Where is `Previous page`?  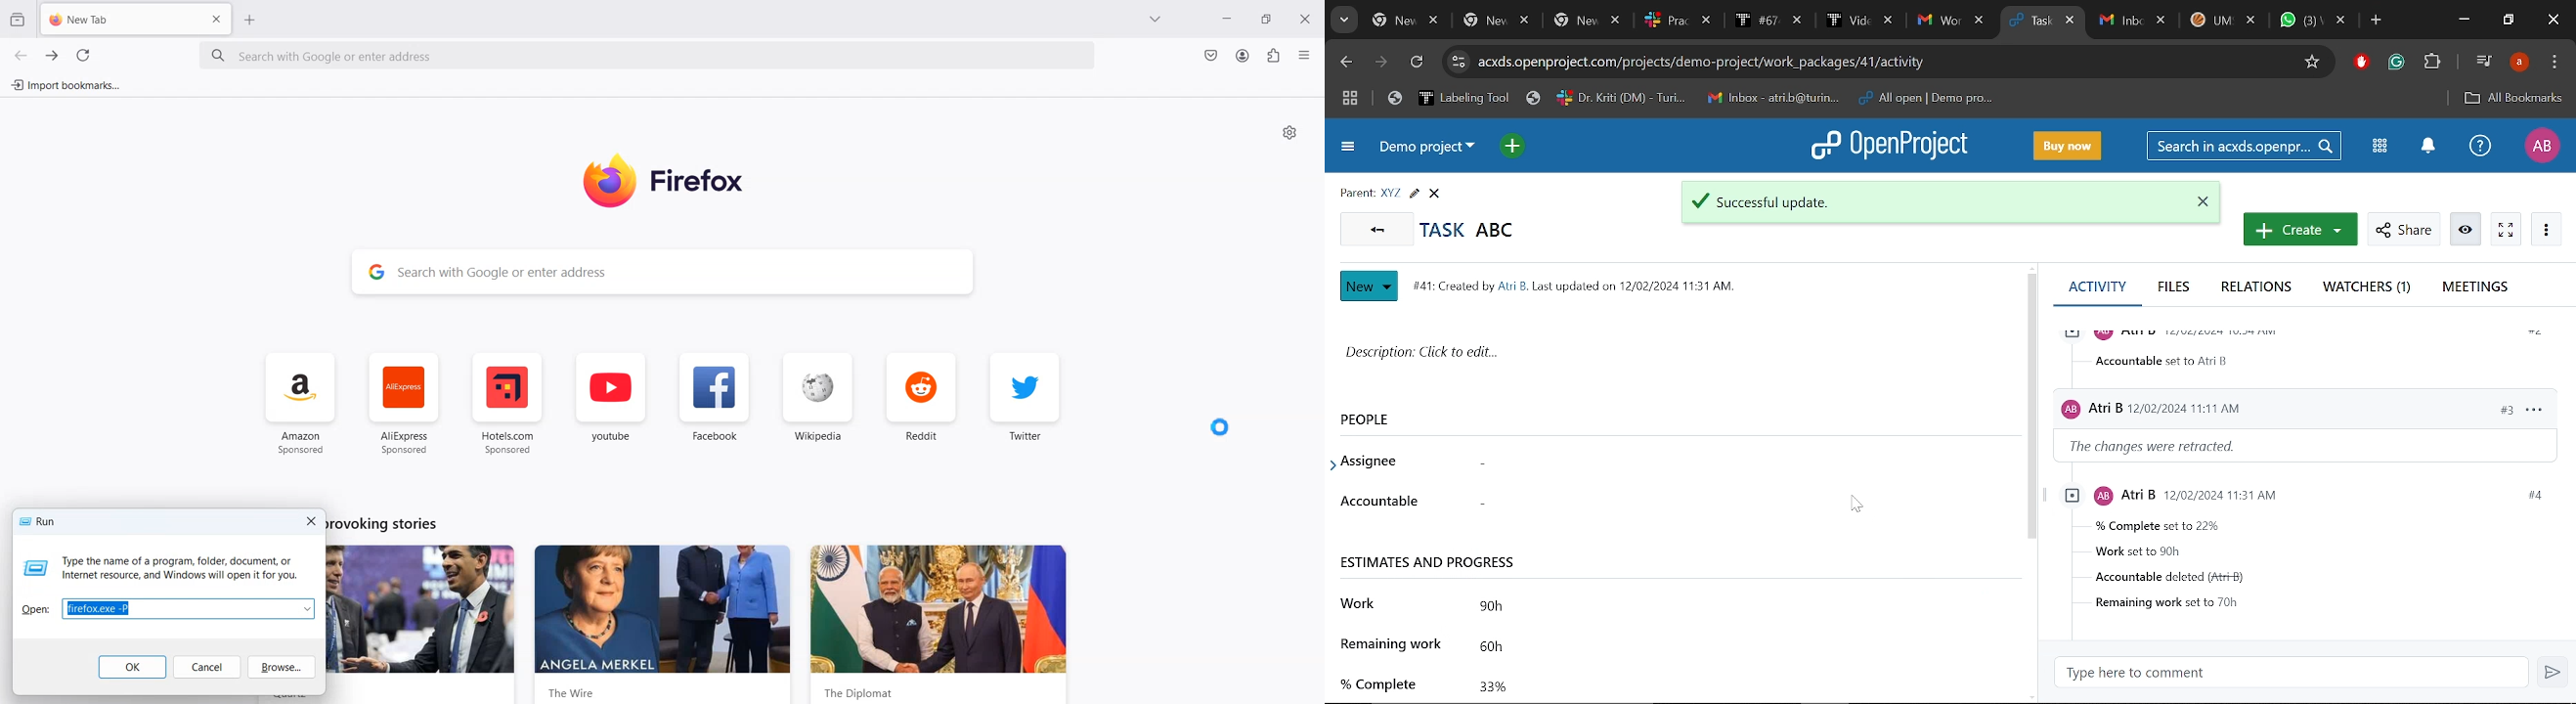 Previous page is located at coordinates (1345, 62).